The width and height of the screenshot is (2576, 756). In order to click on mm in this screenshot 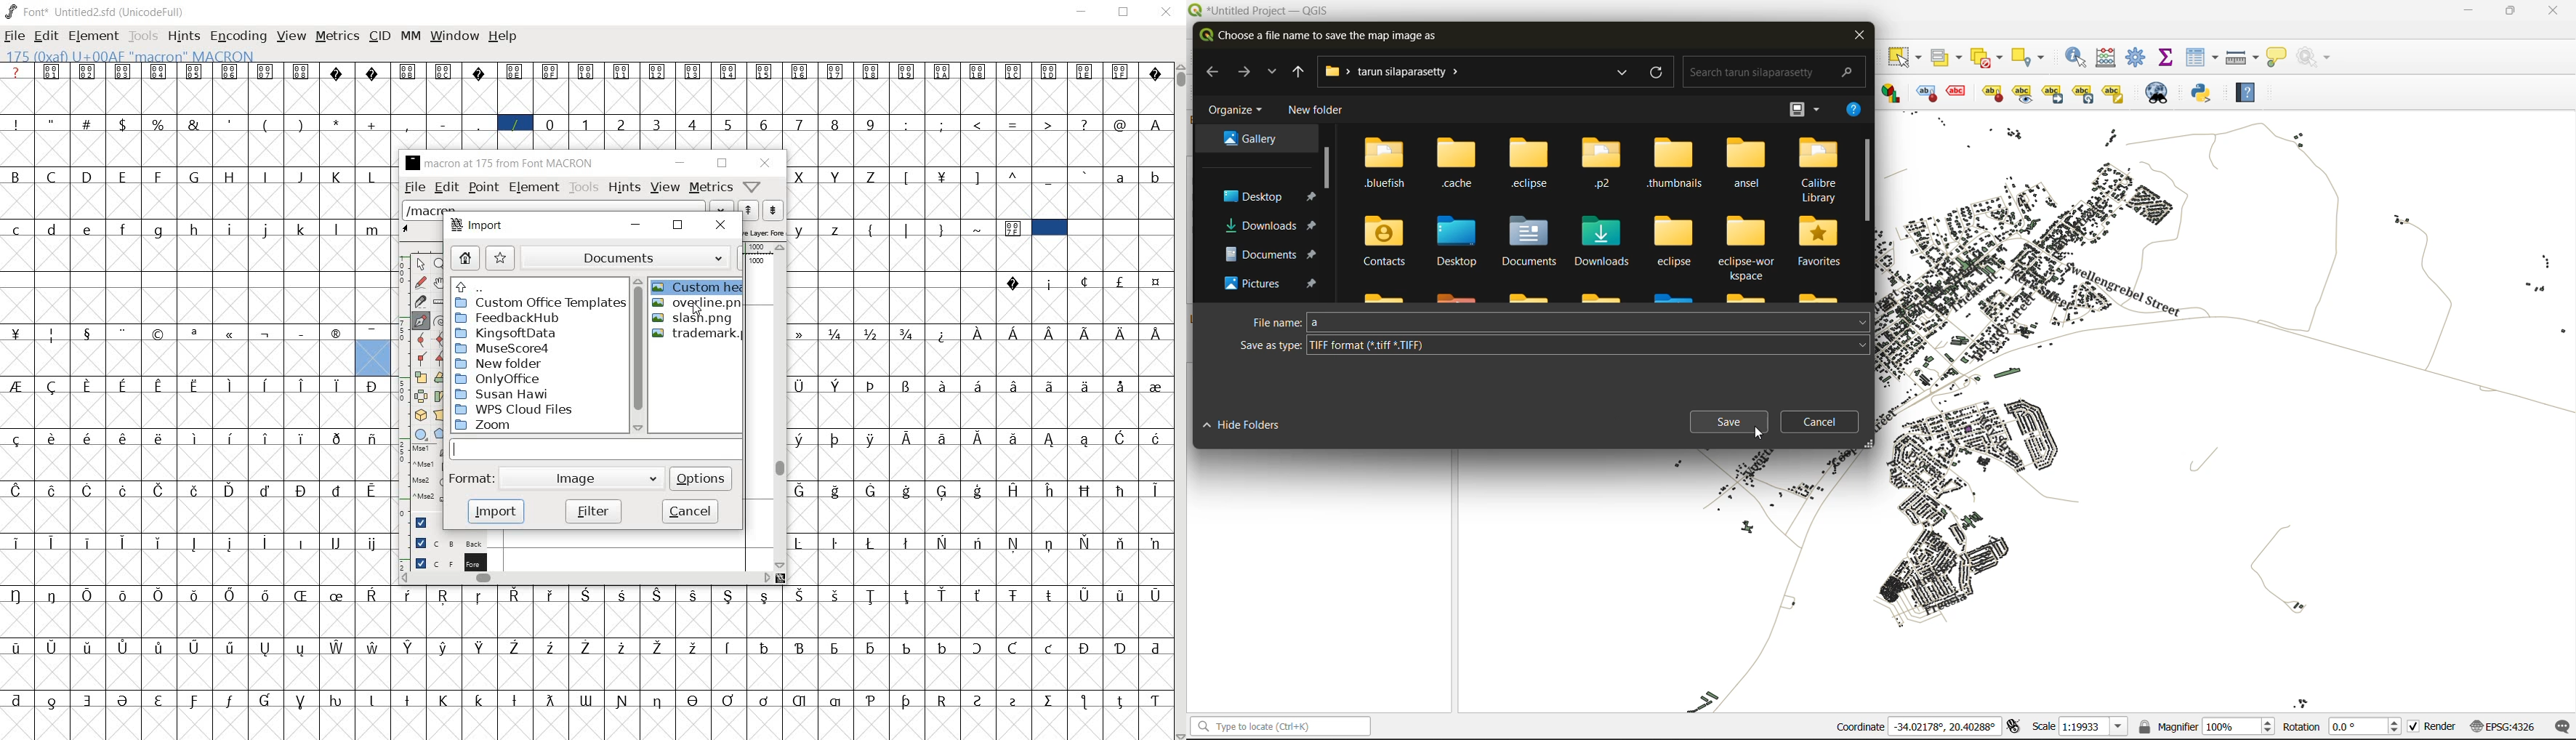, I will do `click(411, 36)`.